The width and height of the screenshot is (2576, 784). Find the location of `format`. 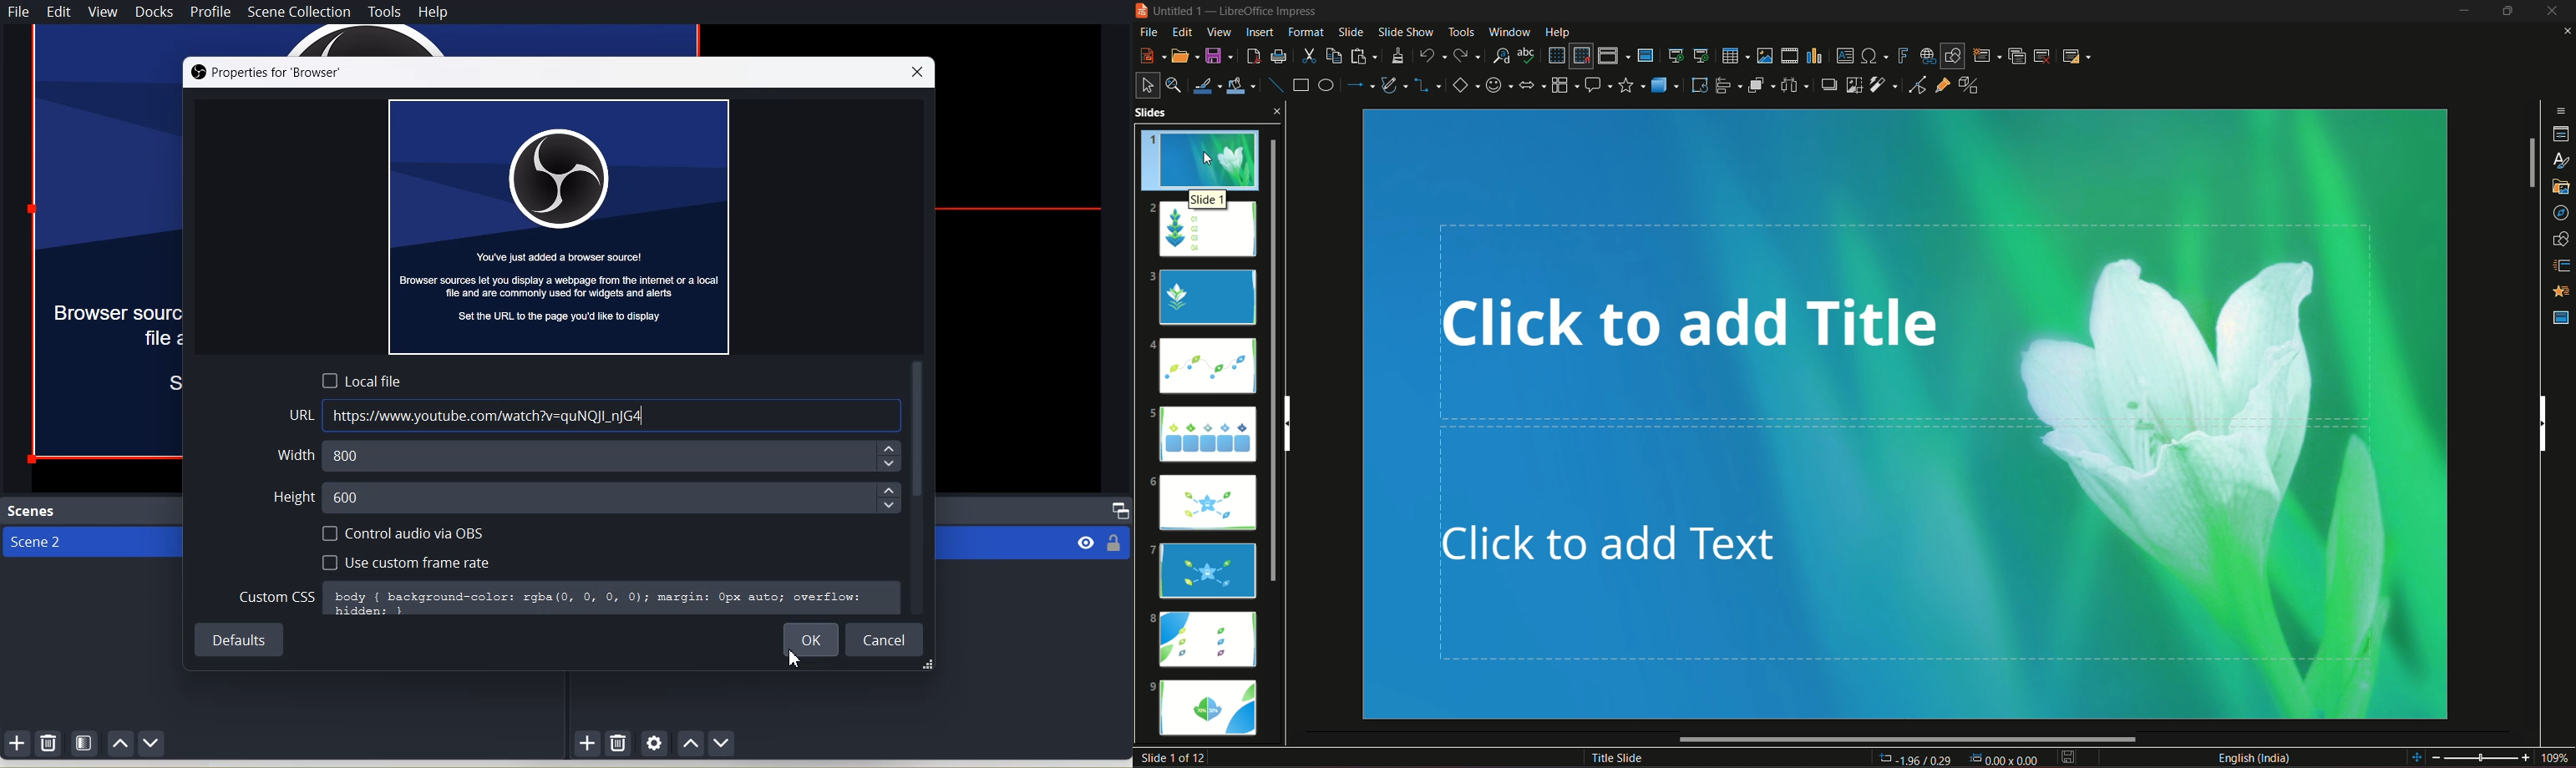

format is located at coordinates (1306, 32).